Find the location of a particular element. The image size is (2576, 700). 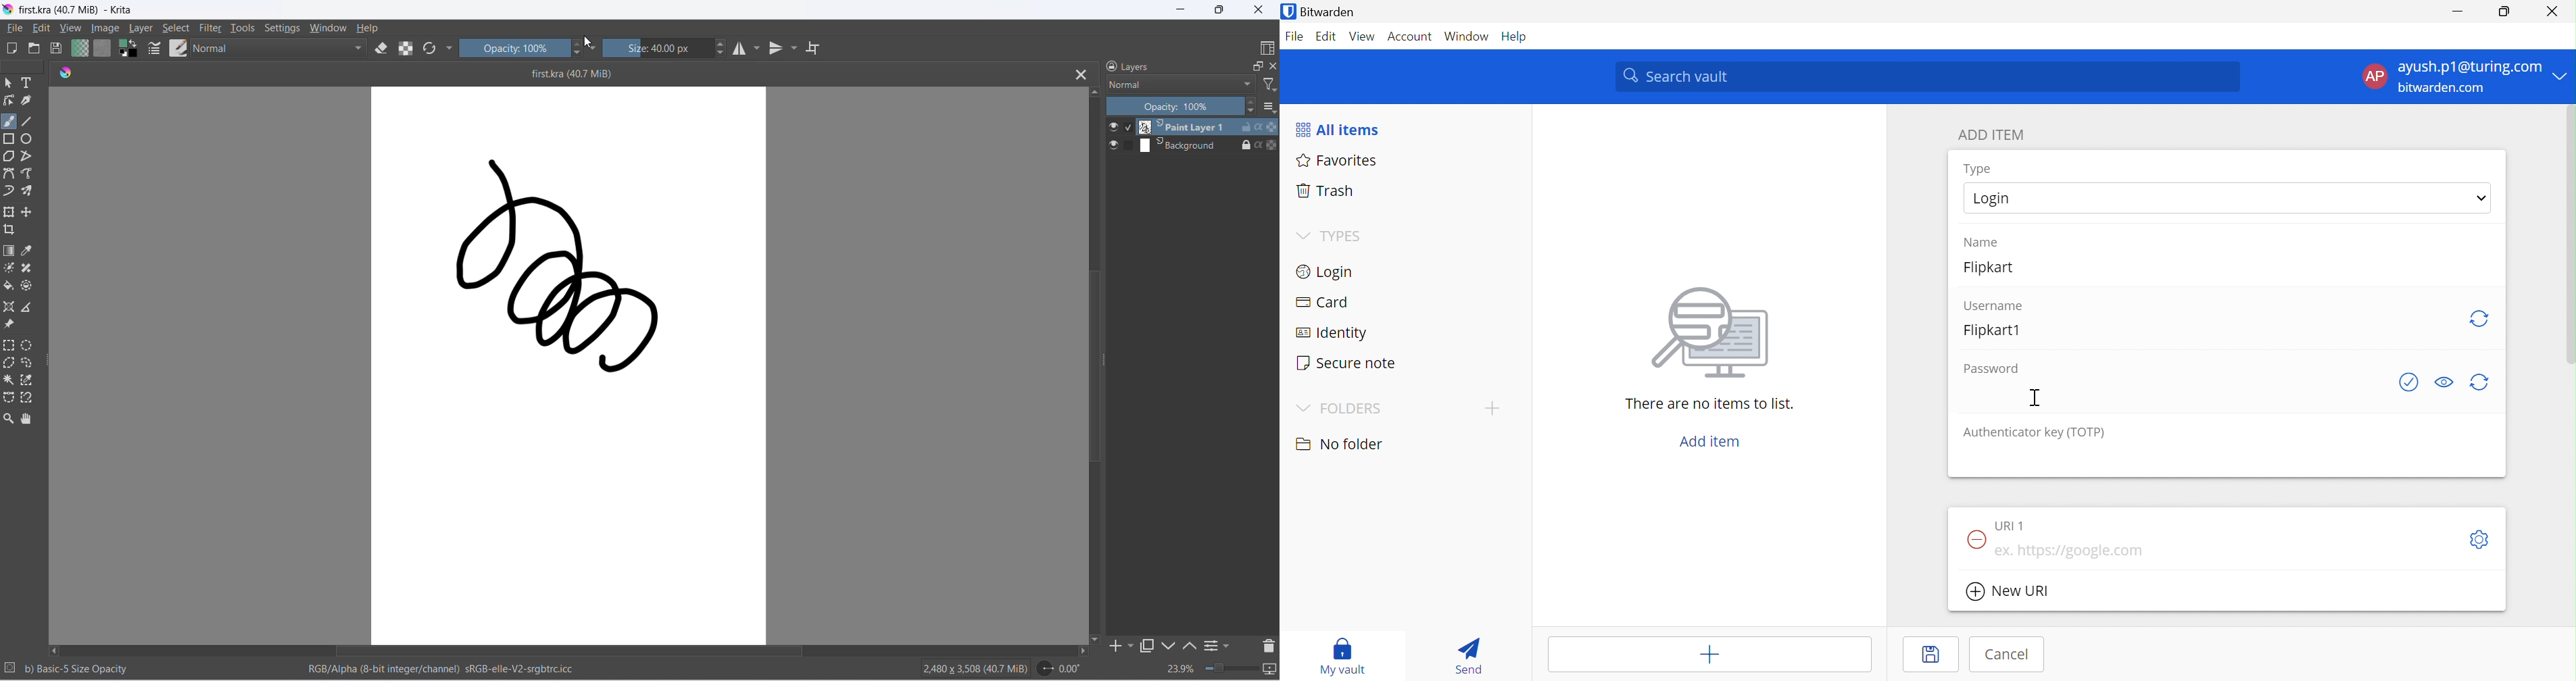

duplicate layer is located at coordinates (1149, 646).